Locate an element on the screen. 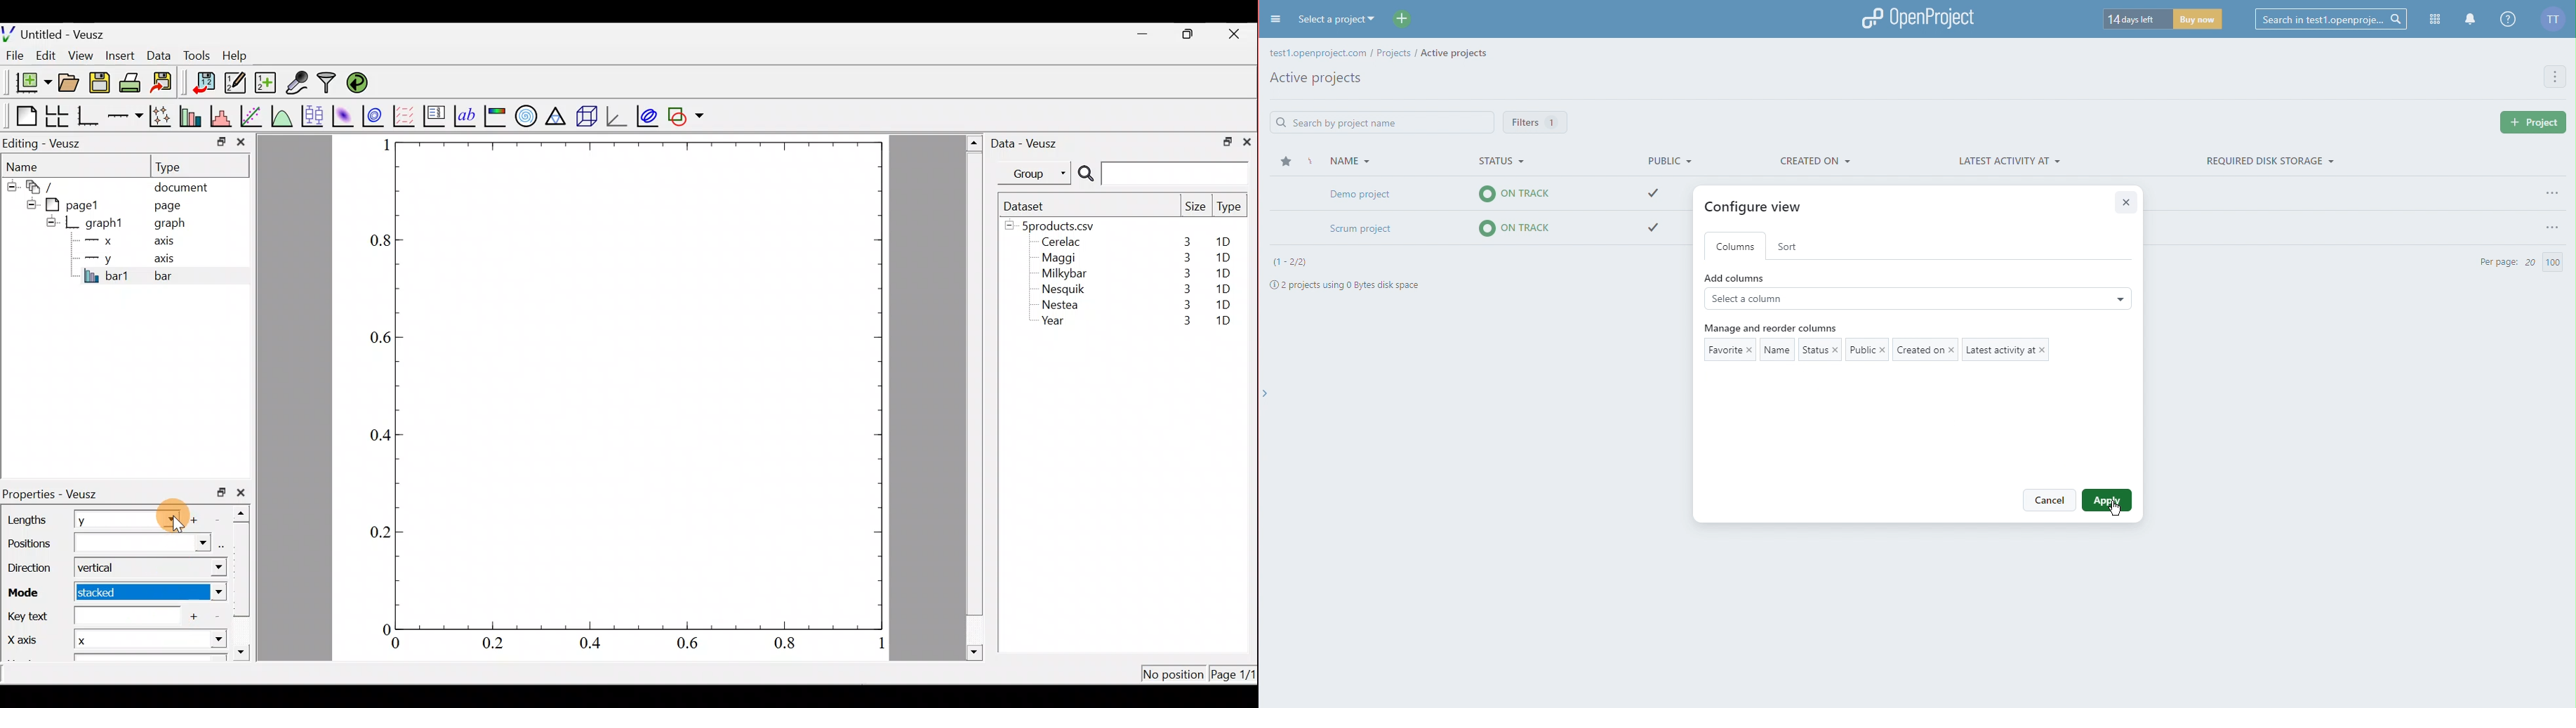 The width and height of the screenshot is (2576, 728). restore down is located at coordinates (1190, 34).